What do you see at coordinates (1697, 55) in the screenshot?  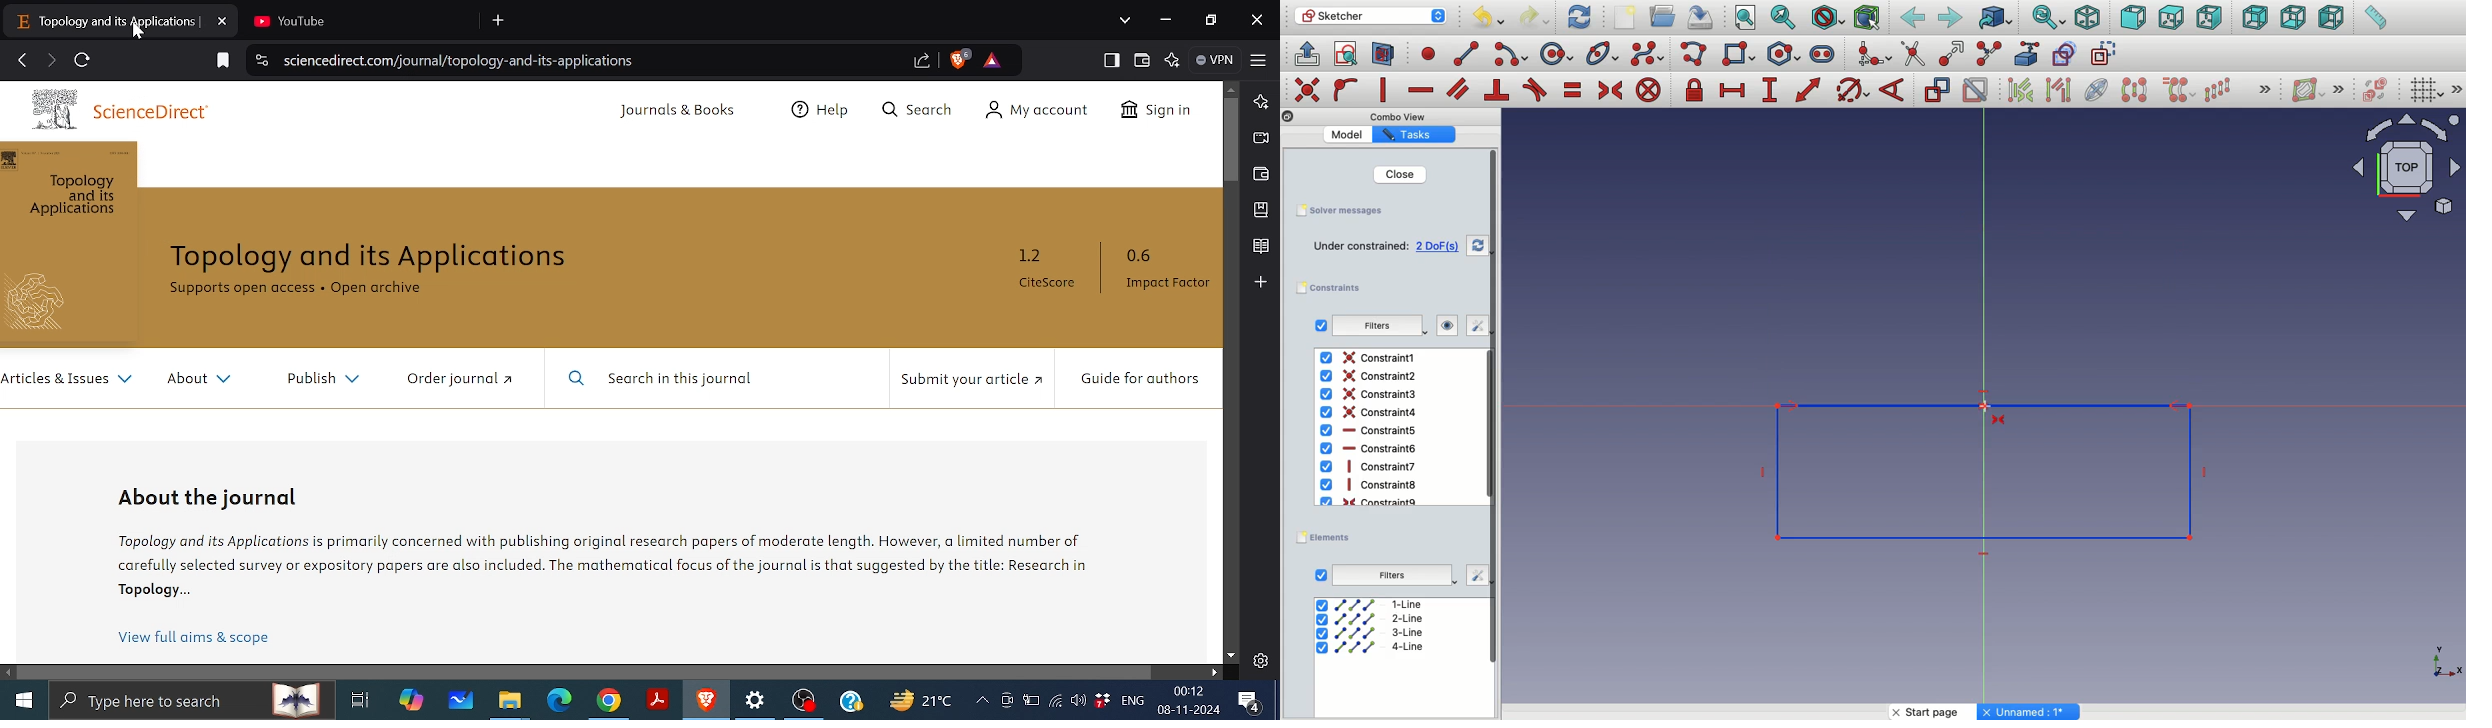 I see `Polyline` at bounding box center [1697, 55].